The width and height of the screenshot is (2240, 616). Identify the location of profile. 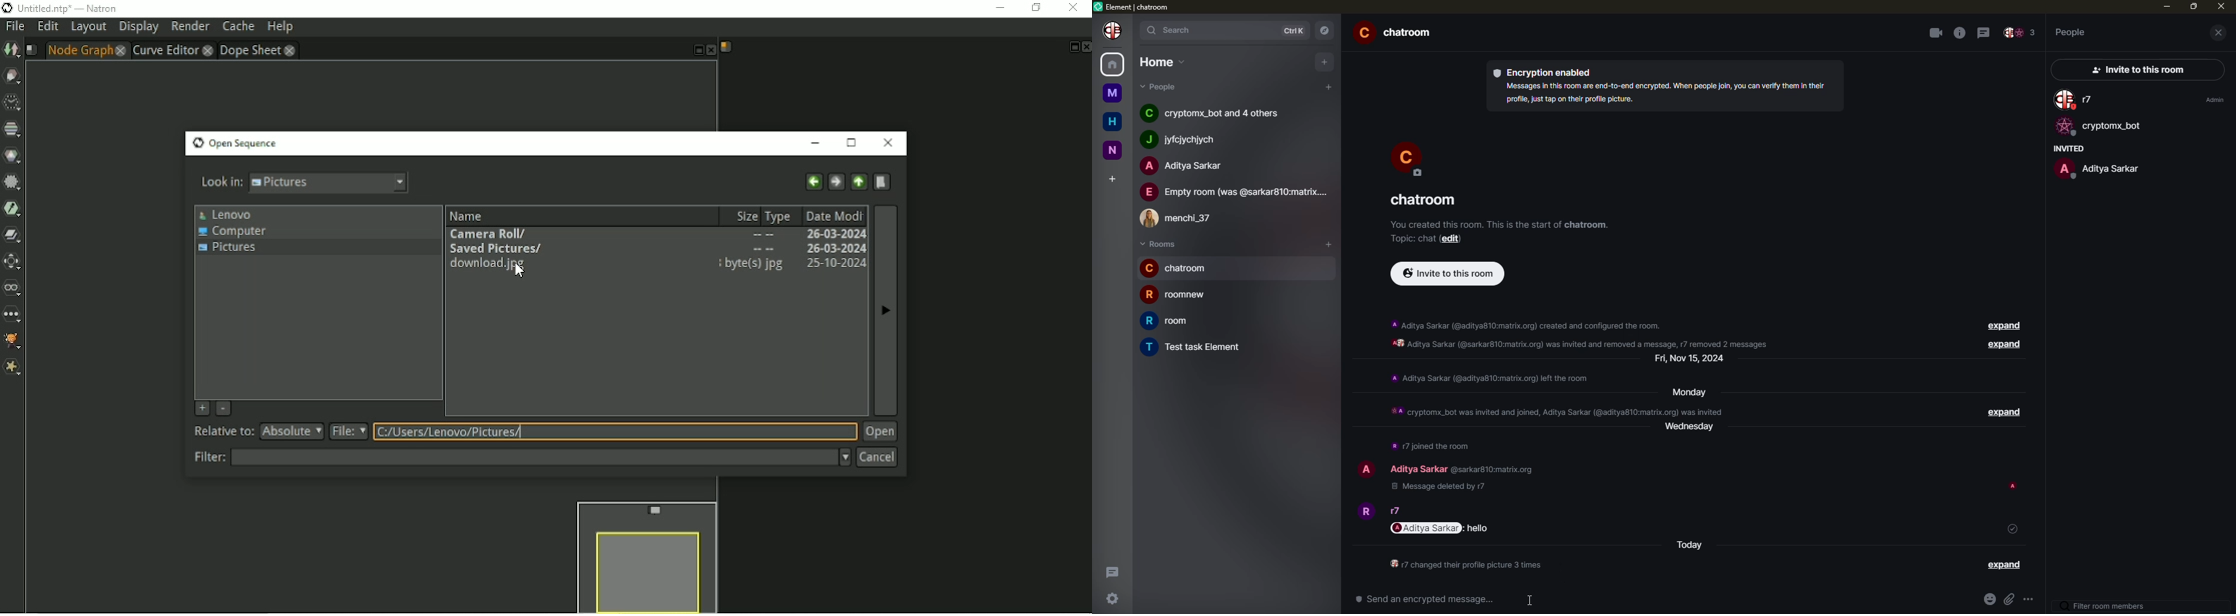
(1364, 510).